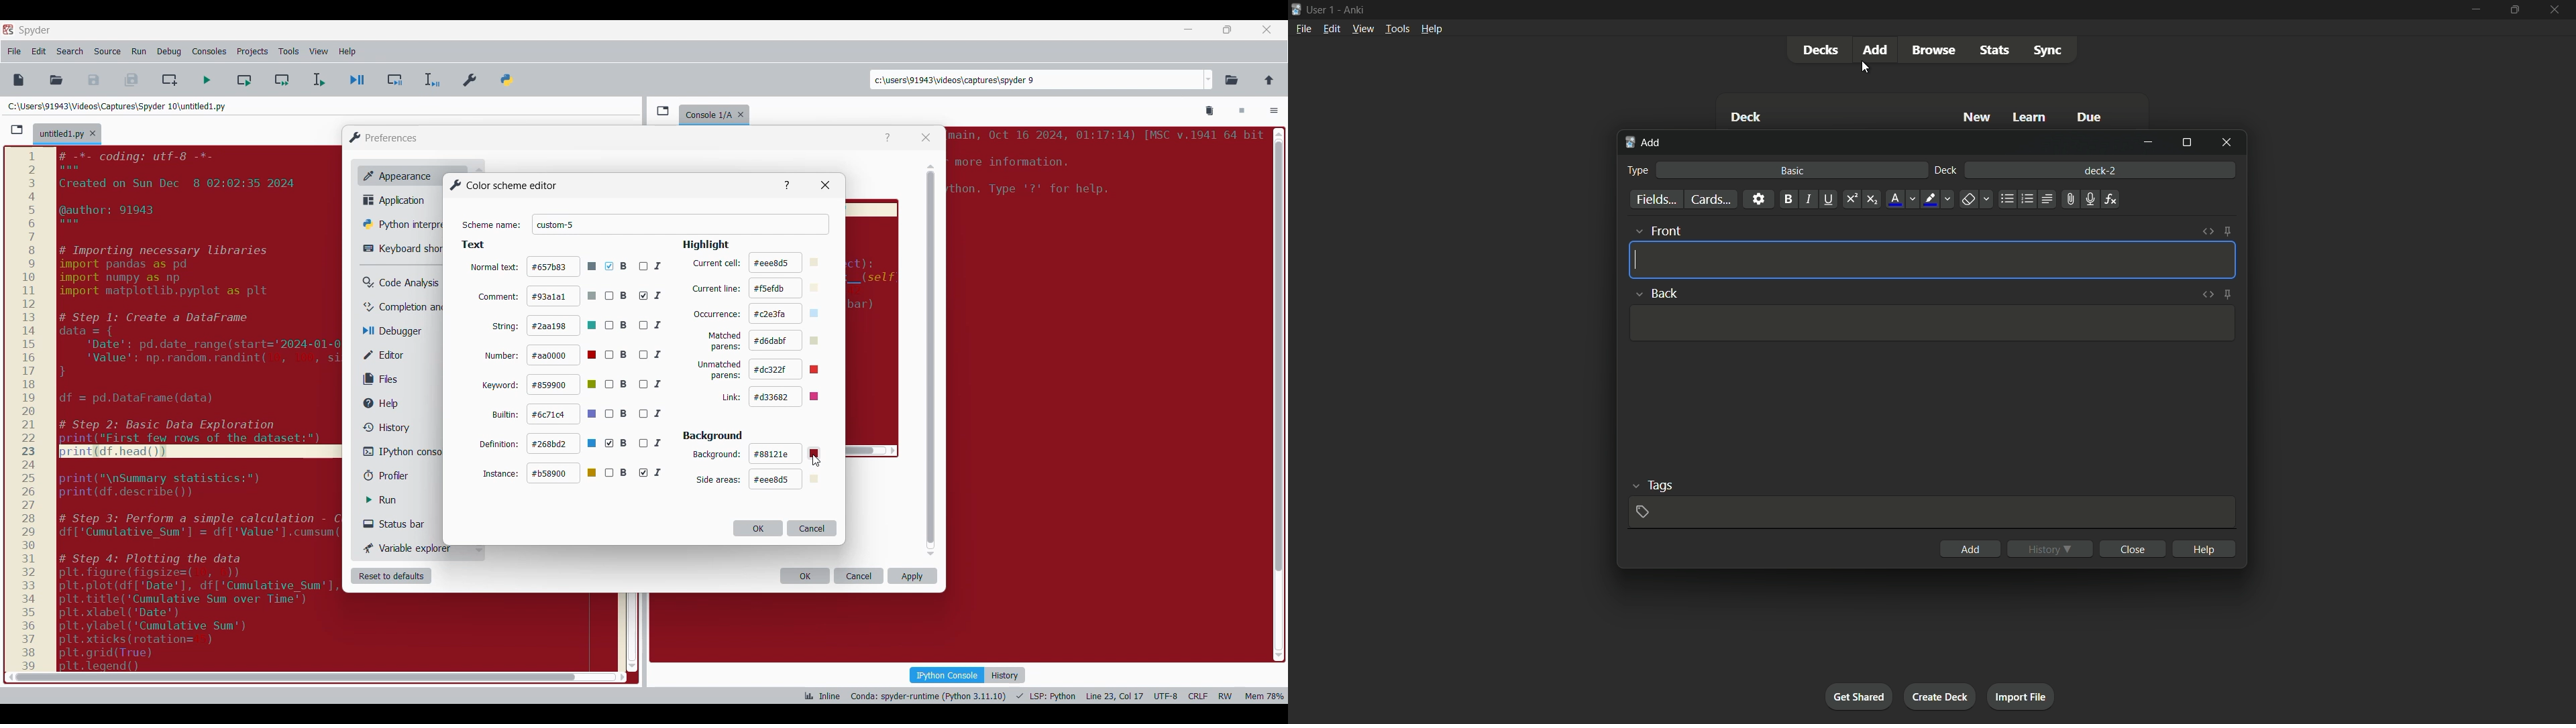  I want to click on Application, so click(398, 200).